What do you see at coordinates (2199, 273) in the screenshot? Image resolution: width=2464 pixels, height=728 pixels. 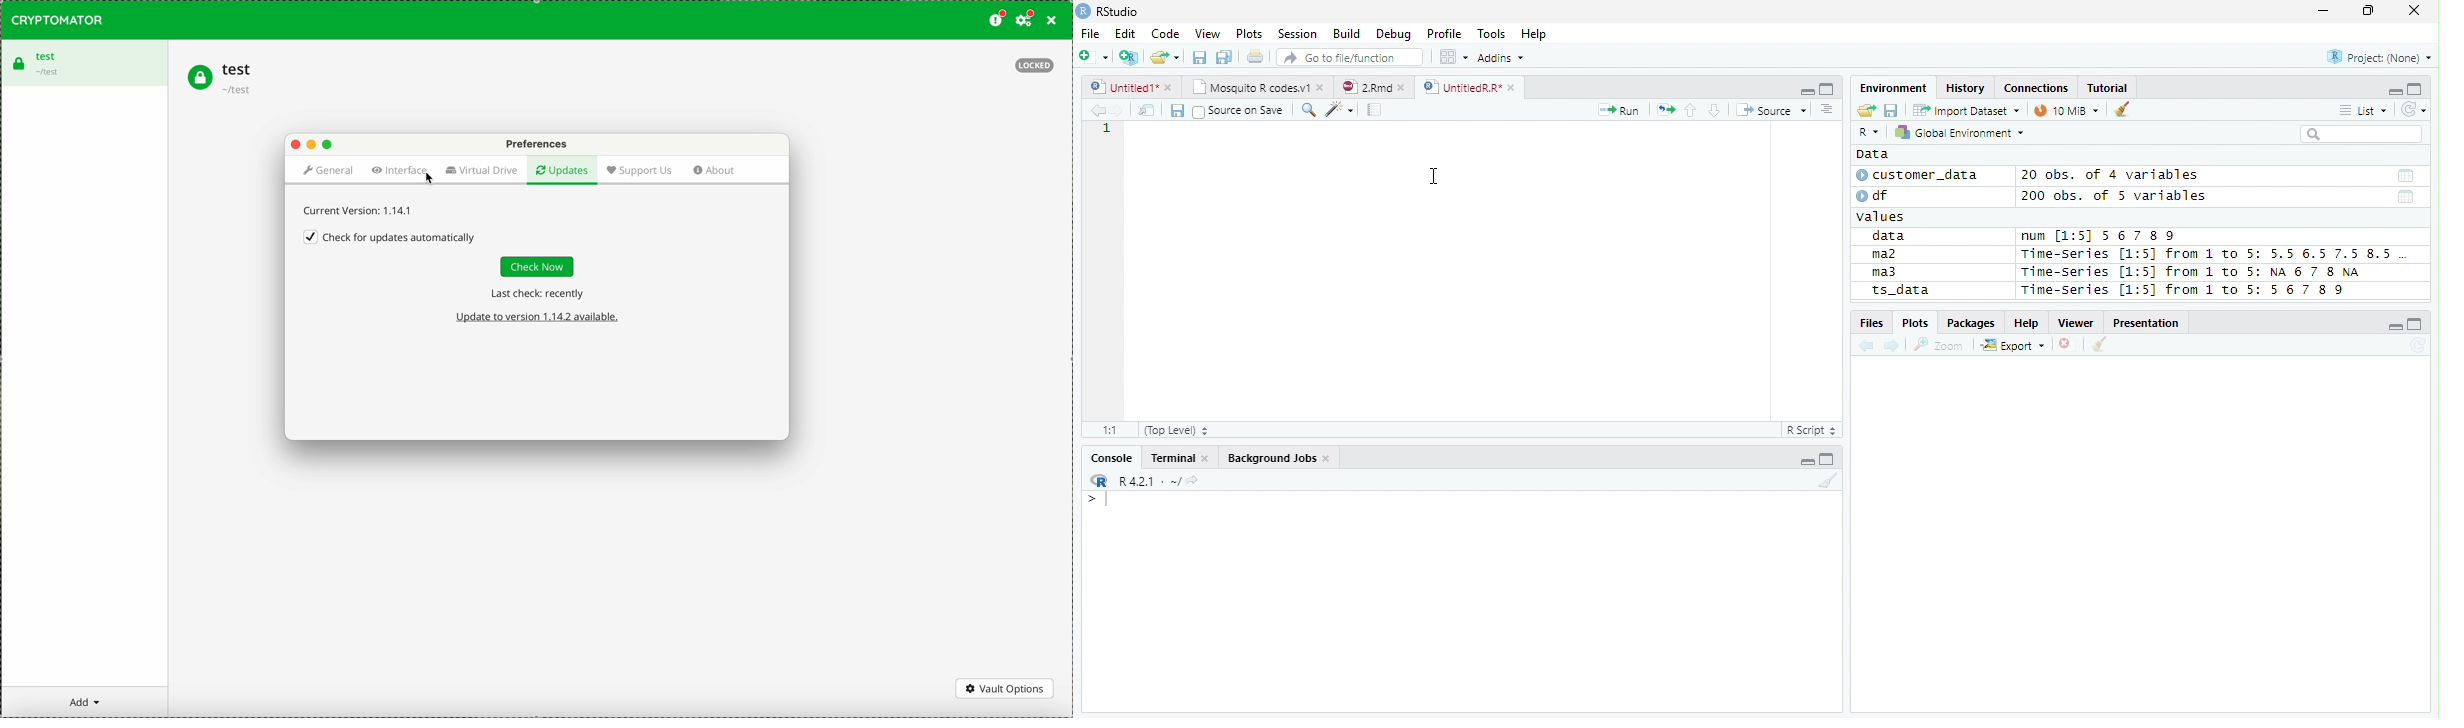 I see `Time-series [1:5] from 1 to 5: NA 6 7 8 NA` at bounding box center [2199, 273].